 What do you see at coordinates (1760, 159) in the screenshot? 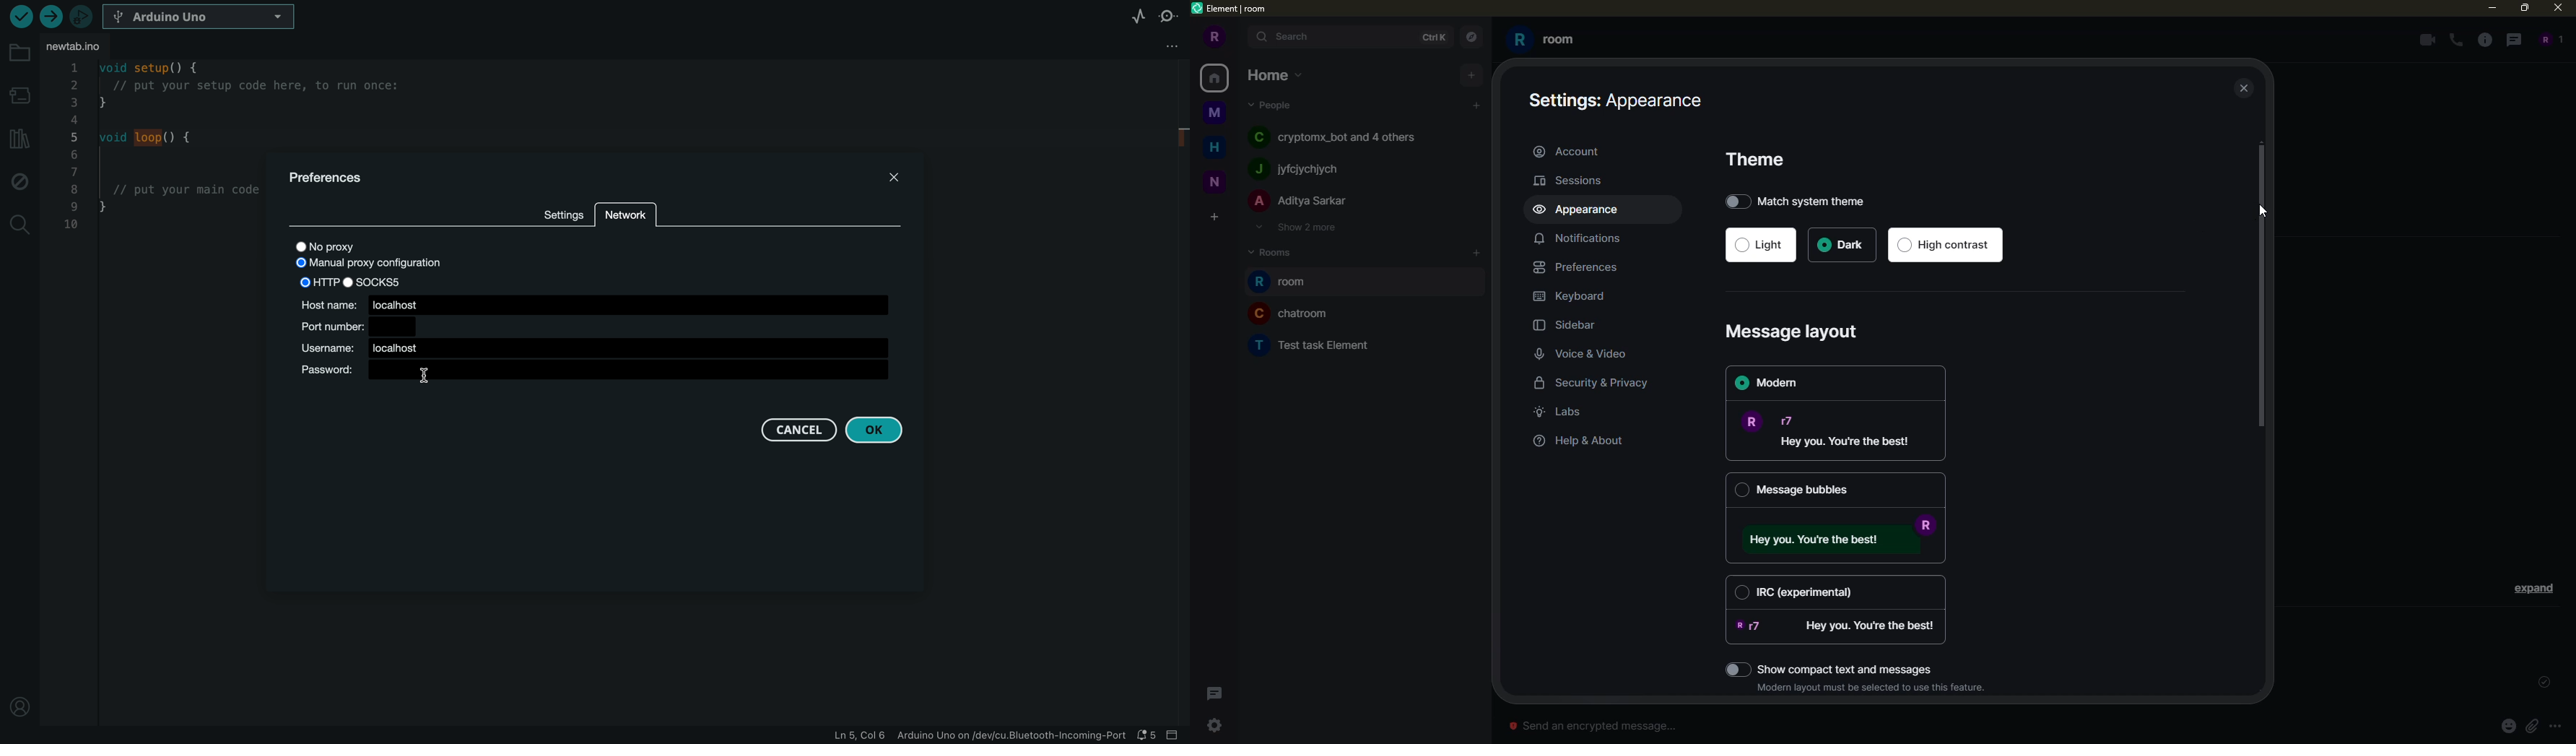
I see `theme` at bounding box center [1760, 159].